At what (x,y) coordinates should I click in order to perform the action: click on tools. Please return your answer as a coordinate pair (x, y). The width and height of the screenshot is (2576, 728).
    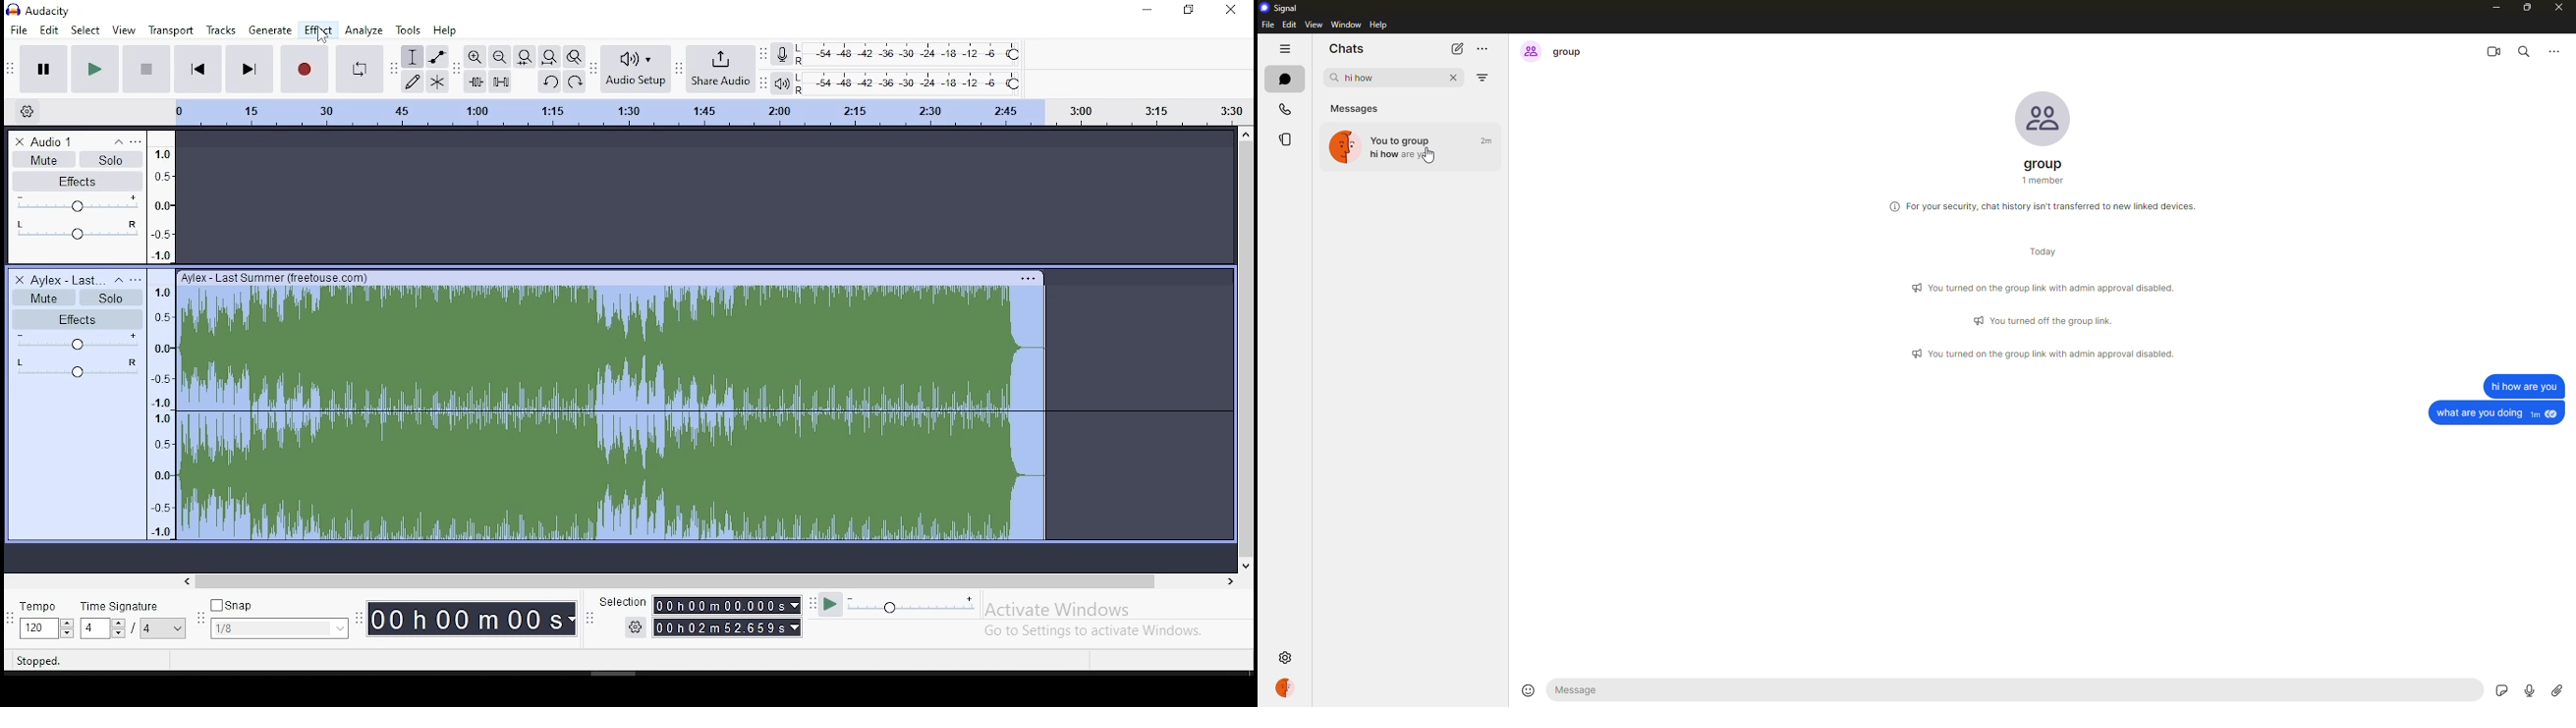
    Looking at the image, I should click on (409, 30).